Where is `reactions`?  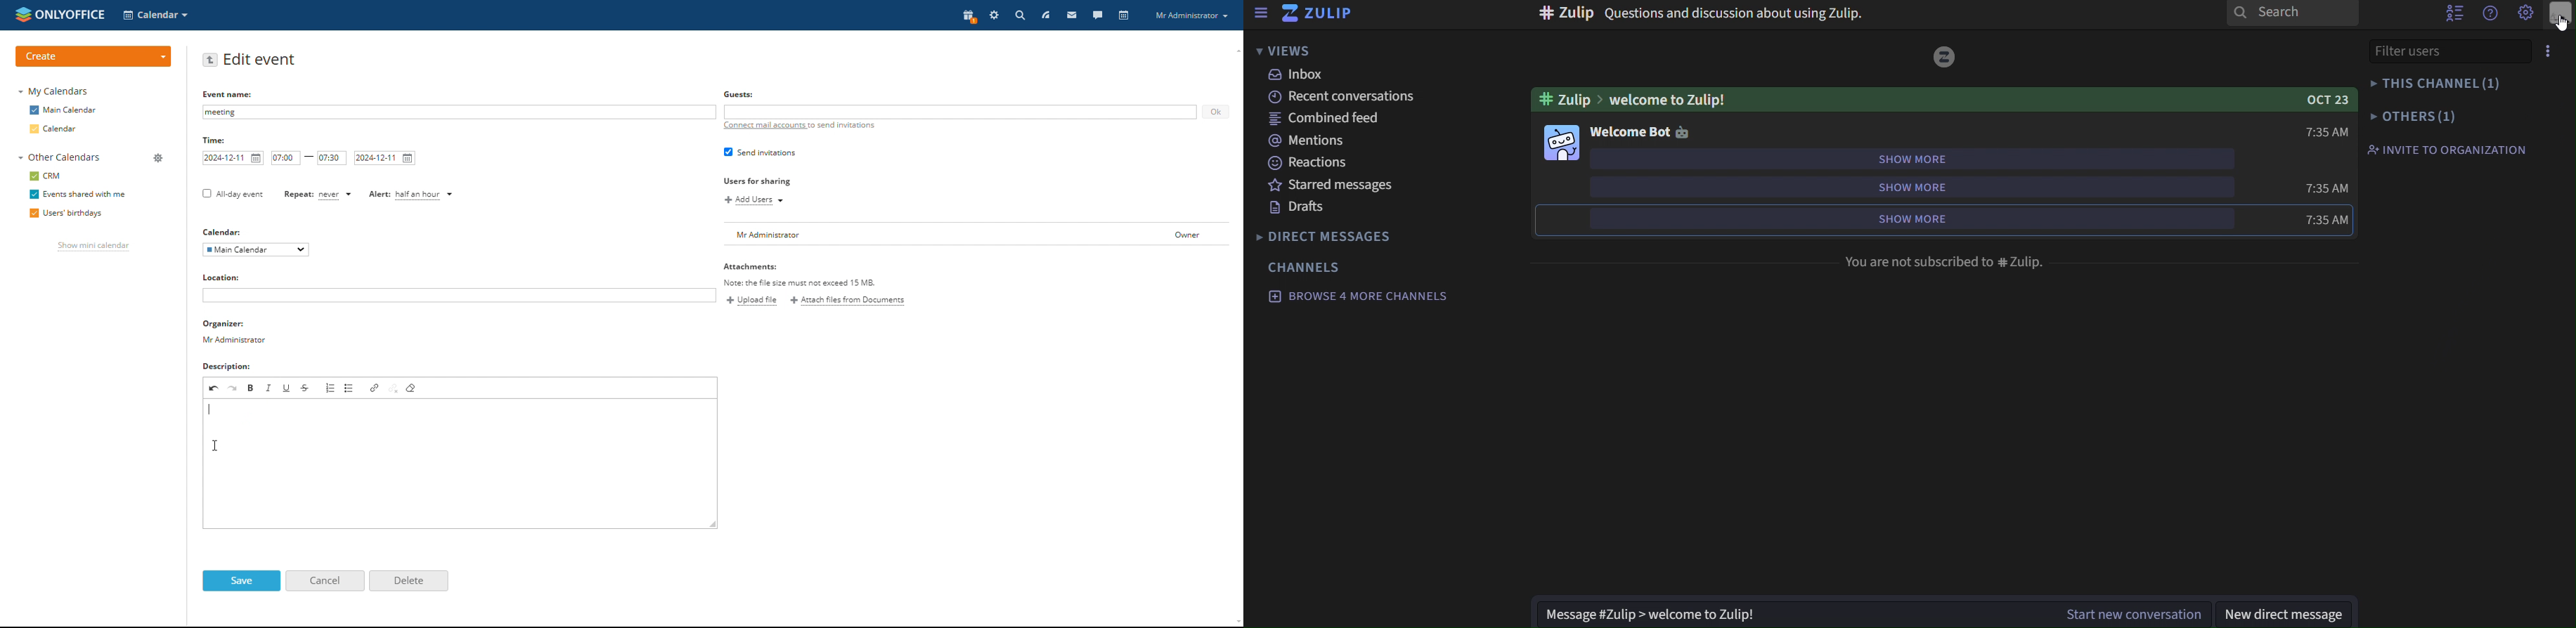
reactions is located at coordinates (1351, 162).